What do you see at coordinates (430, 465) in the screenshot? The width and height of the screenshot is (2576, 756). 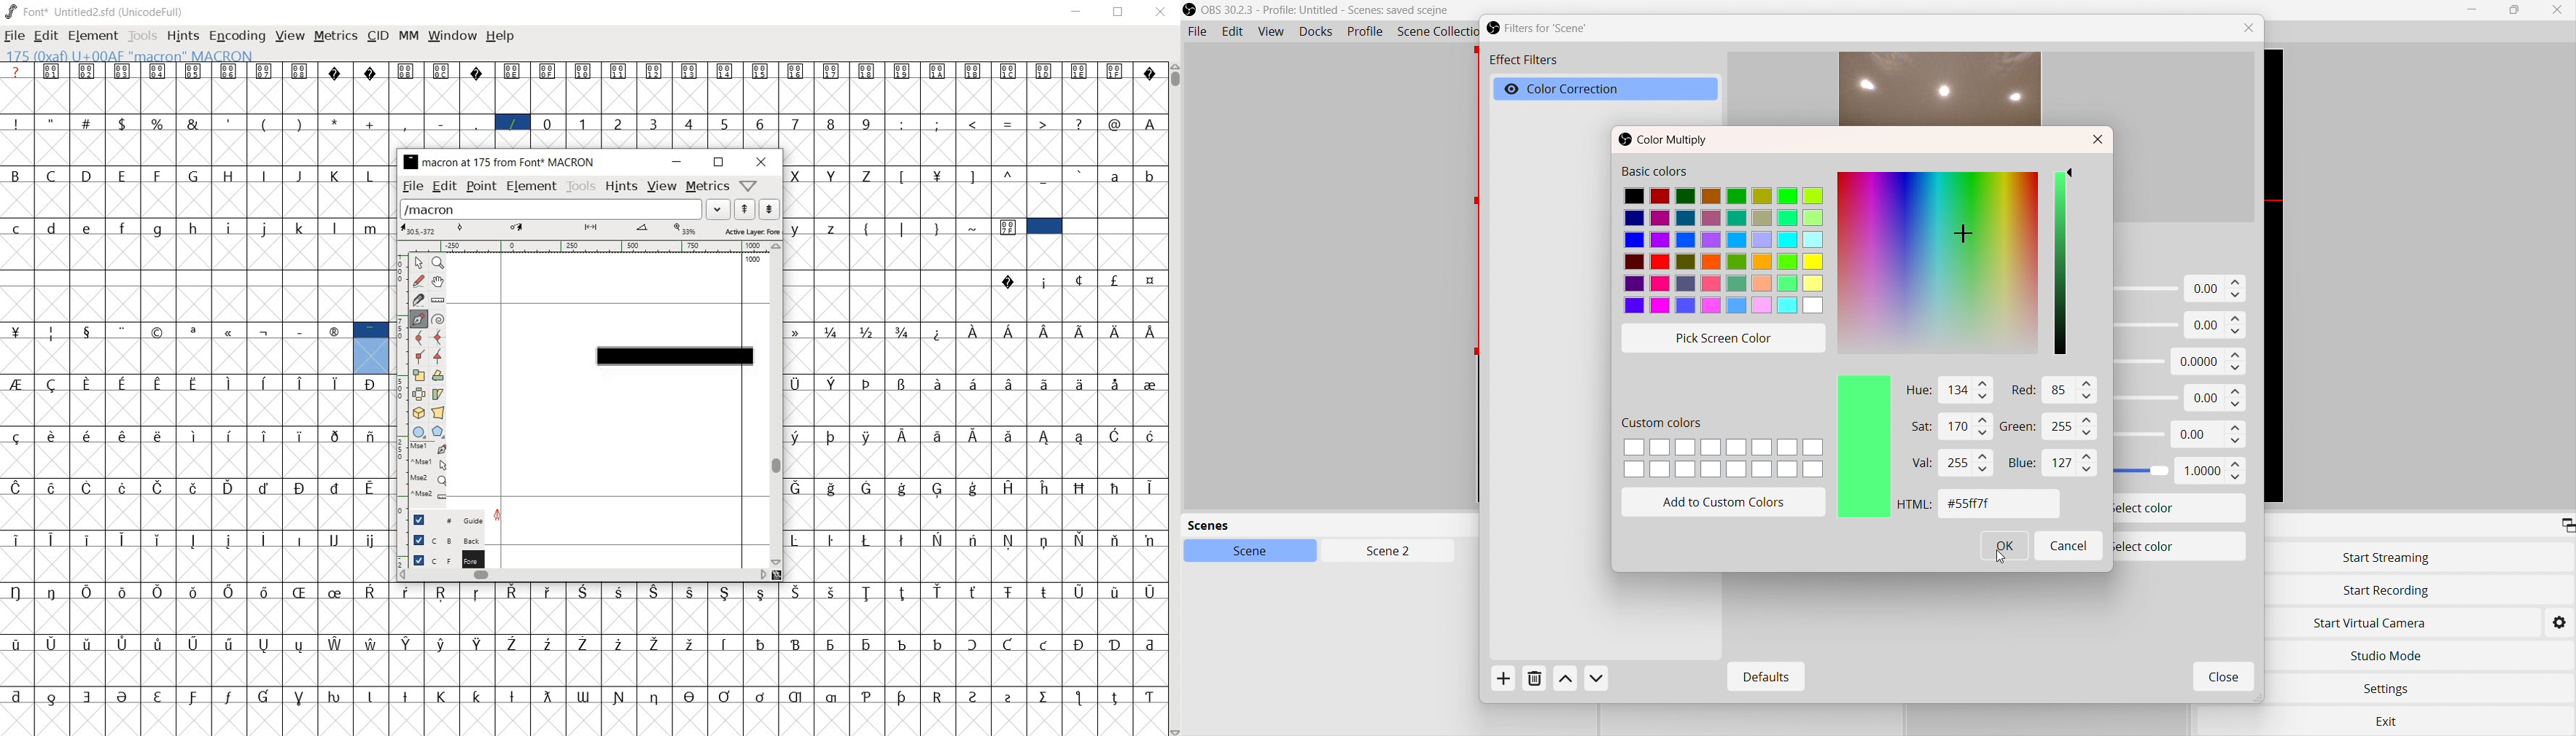 I see `Mouse left button + Ctrl` at bounding box center [430, 465].